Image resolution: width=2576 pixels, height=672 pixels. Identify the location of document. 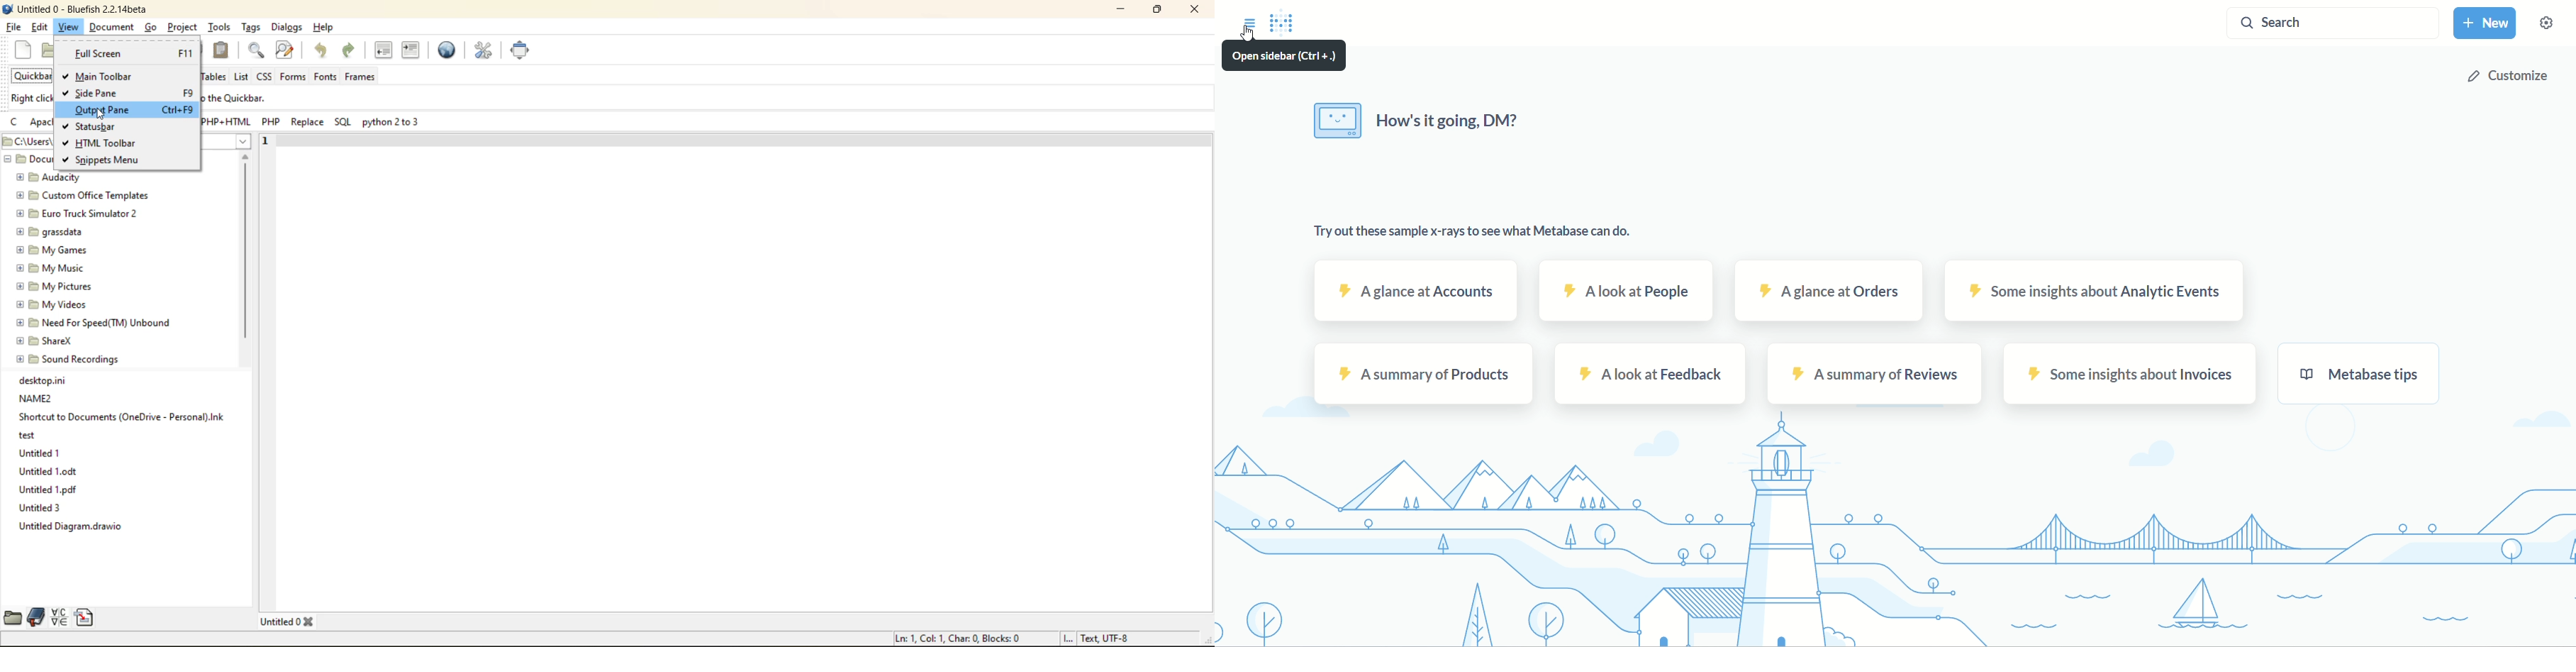
(113, 28).